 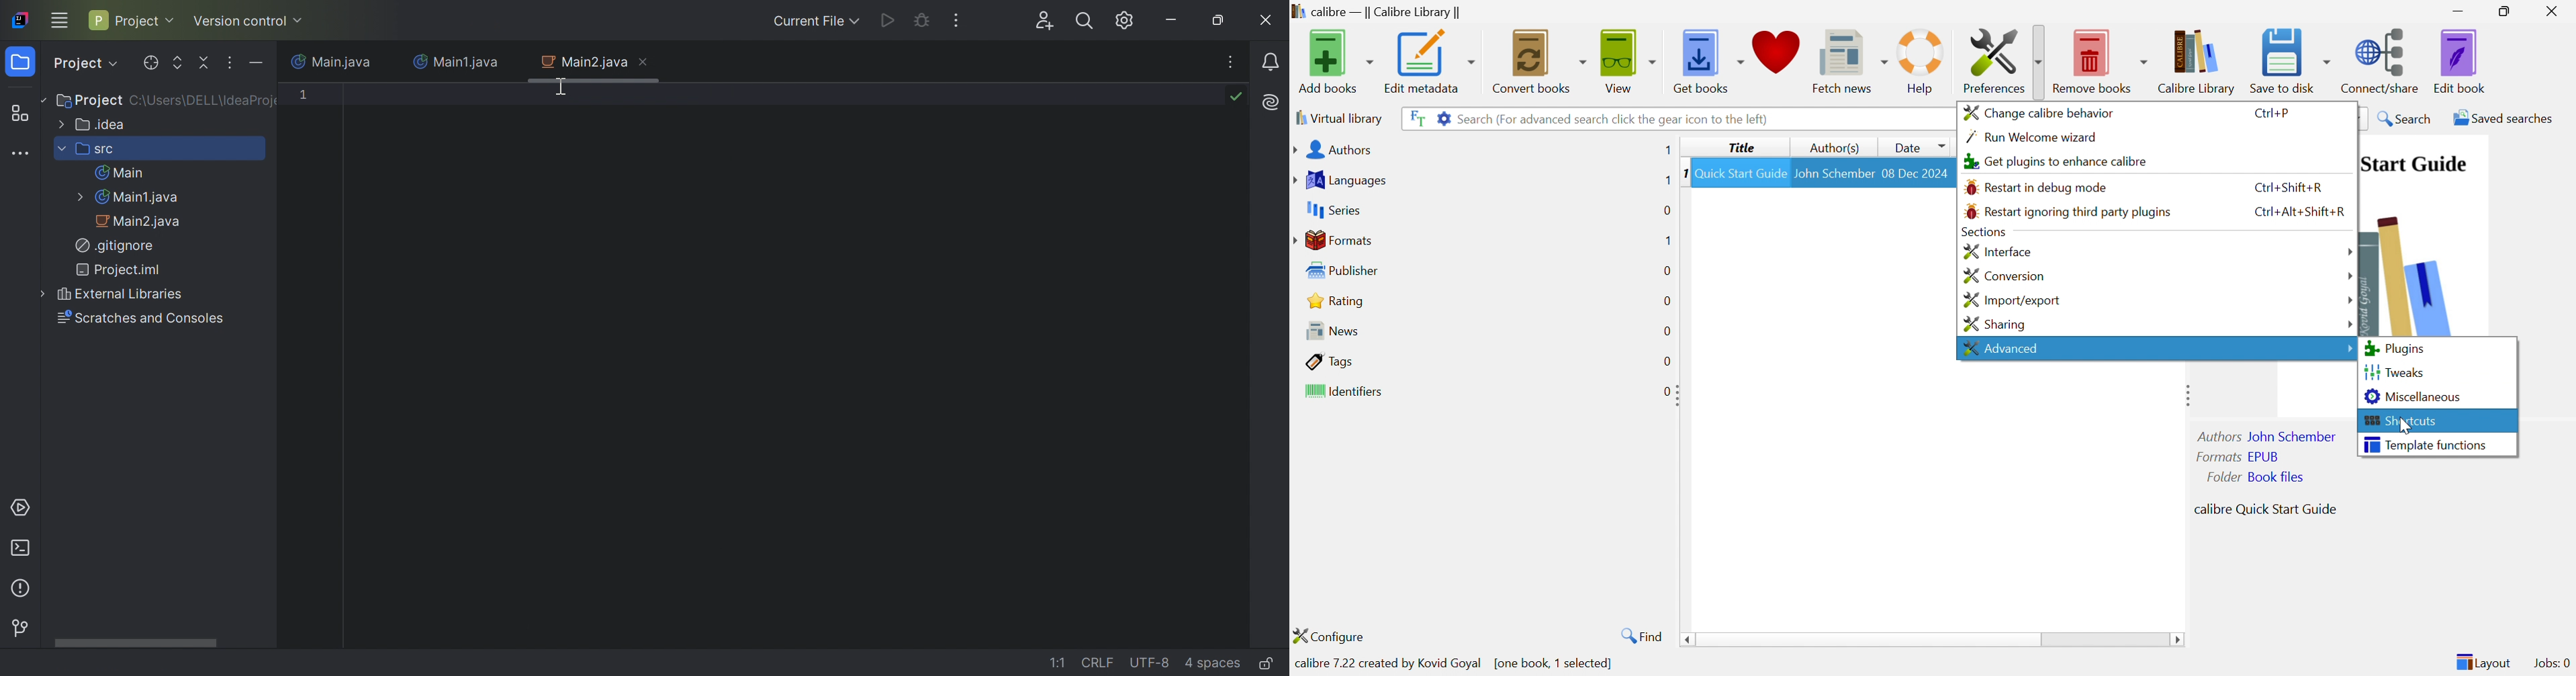 What do you see at coordinates (1060, 663) in the screenshot?
I see `1:1` at bounding box center [1060, 663].